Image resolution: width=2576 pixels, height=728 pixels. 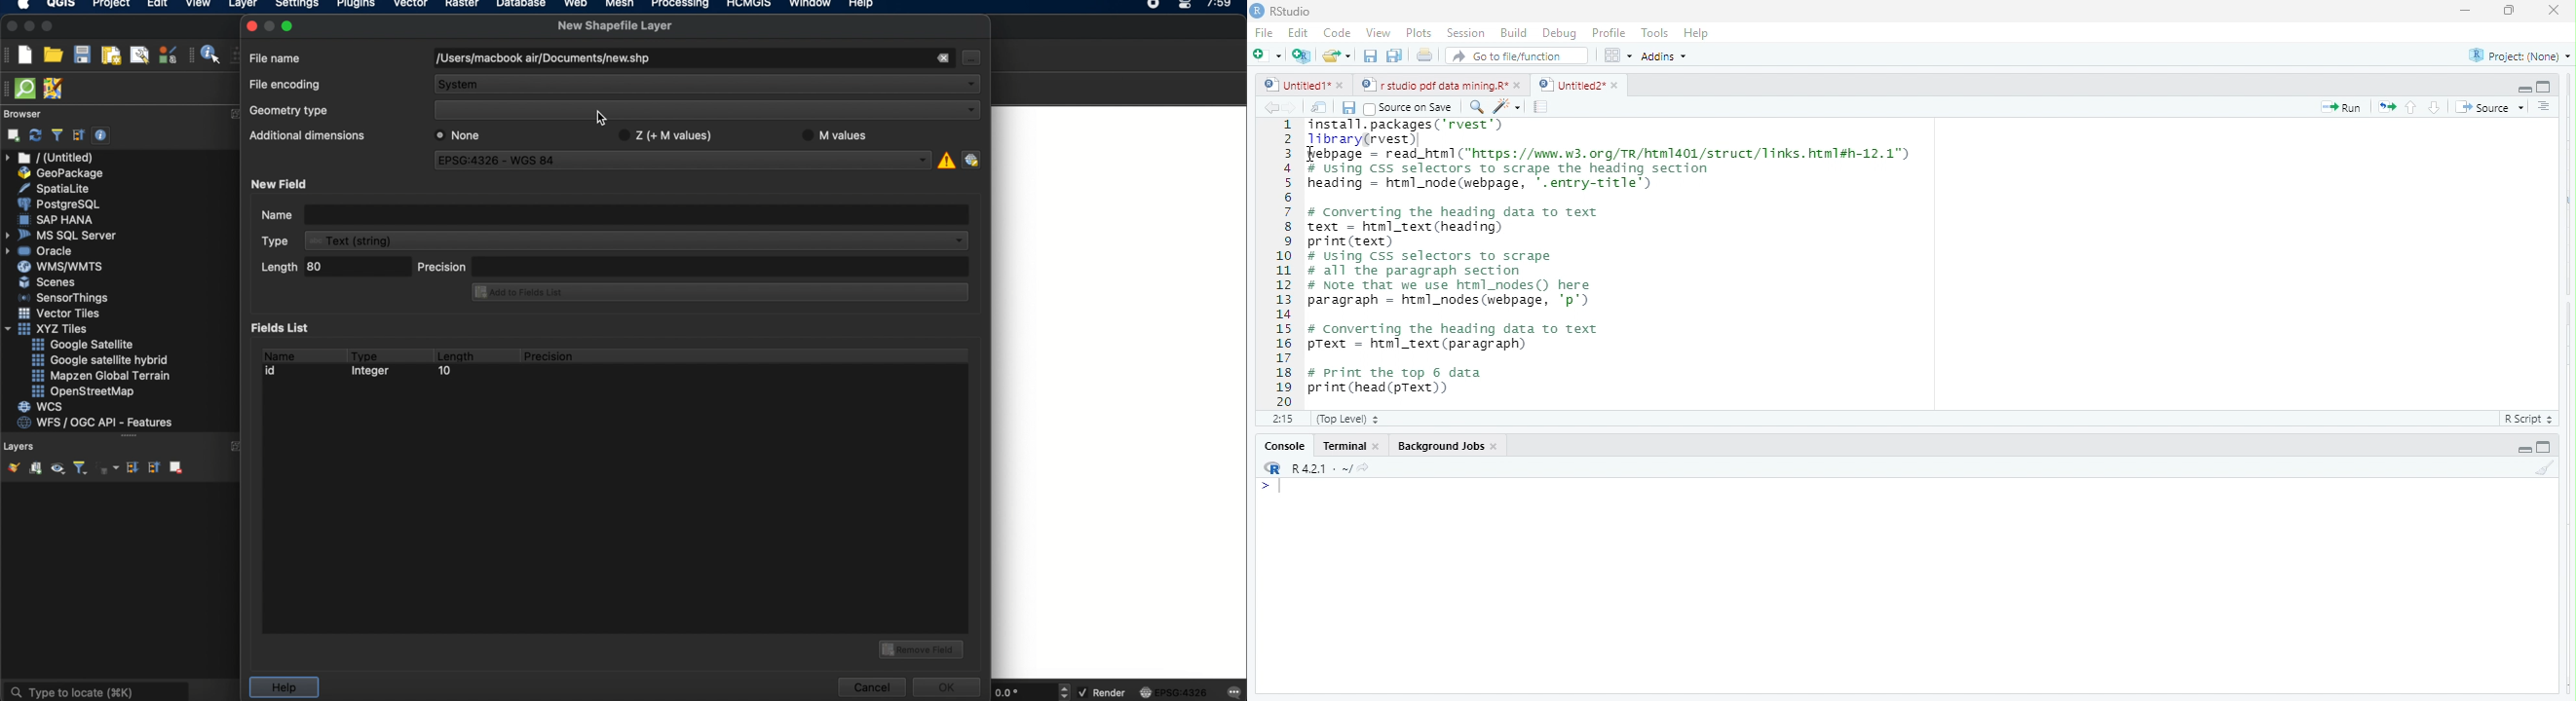 I want to click on hide console, so click(x=2542, y=447).